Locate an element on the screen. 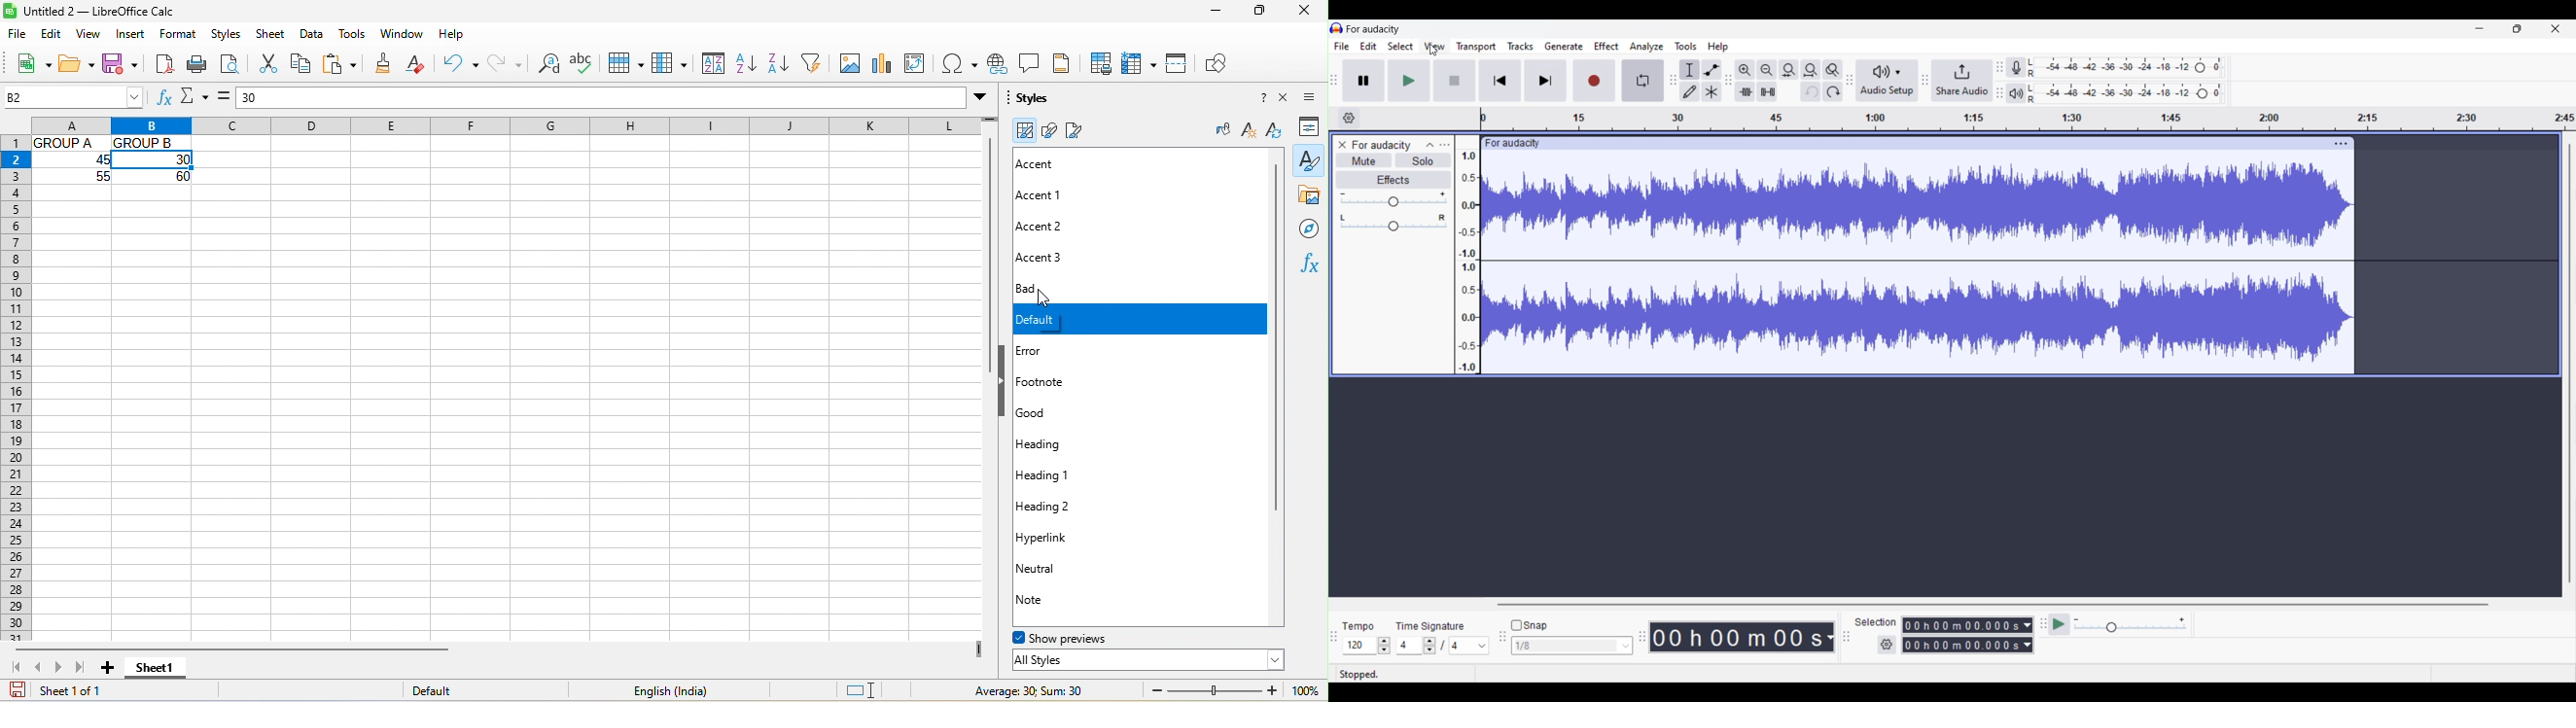 This screenshot has width=2576, height=728. close is located at coordinates (1309, 12).